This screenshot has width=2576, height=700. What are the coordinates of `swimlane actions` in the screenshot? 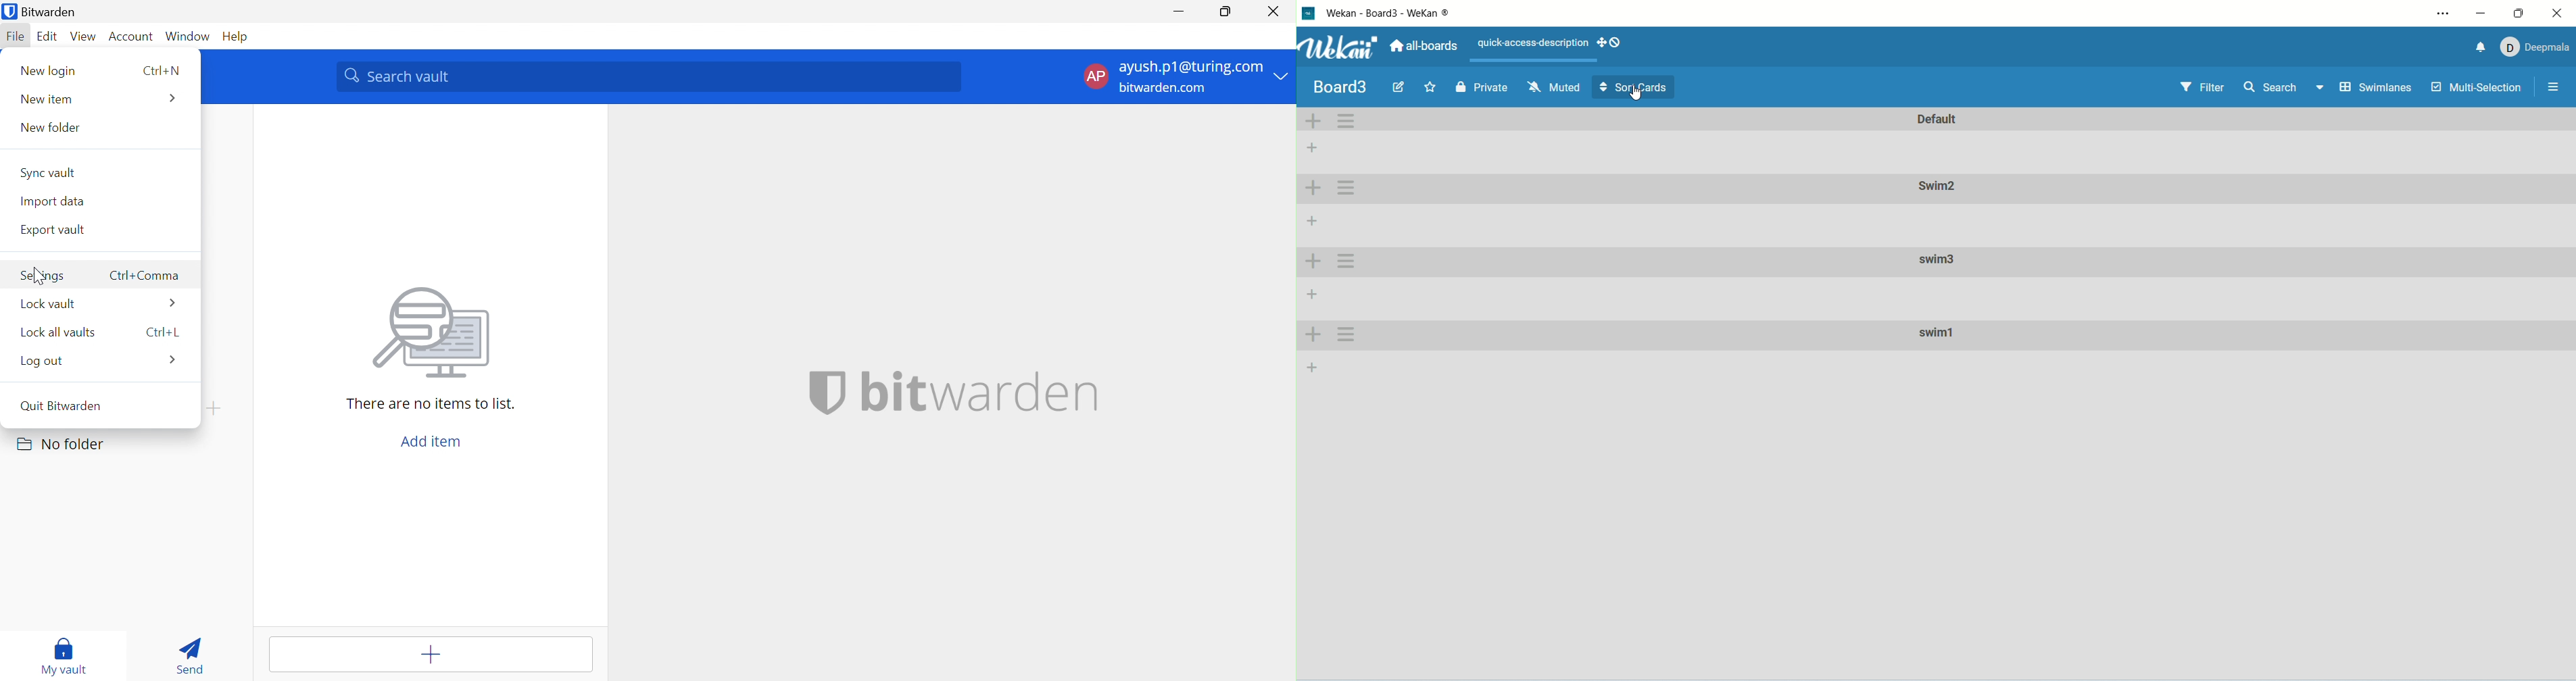 It's located at (1346, 335).